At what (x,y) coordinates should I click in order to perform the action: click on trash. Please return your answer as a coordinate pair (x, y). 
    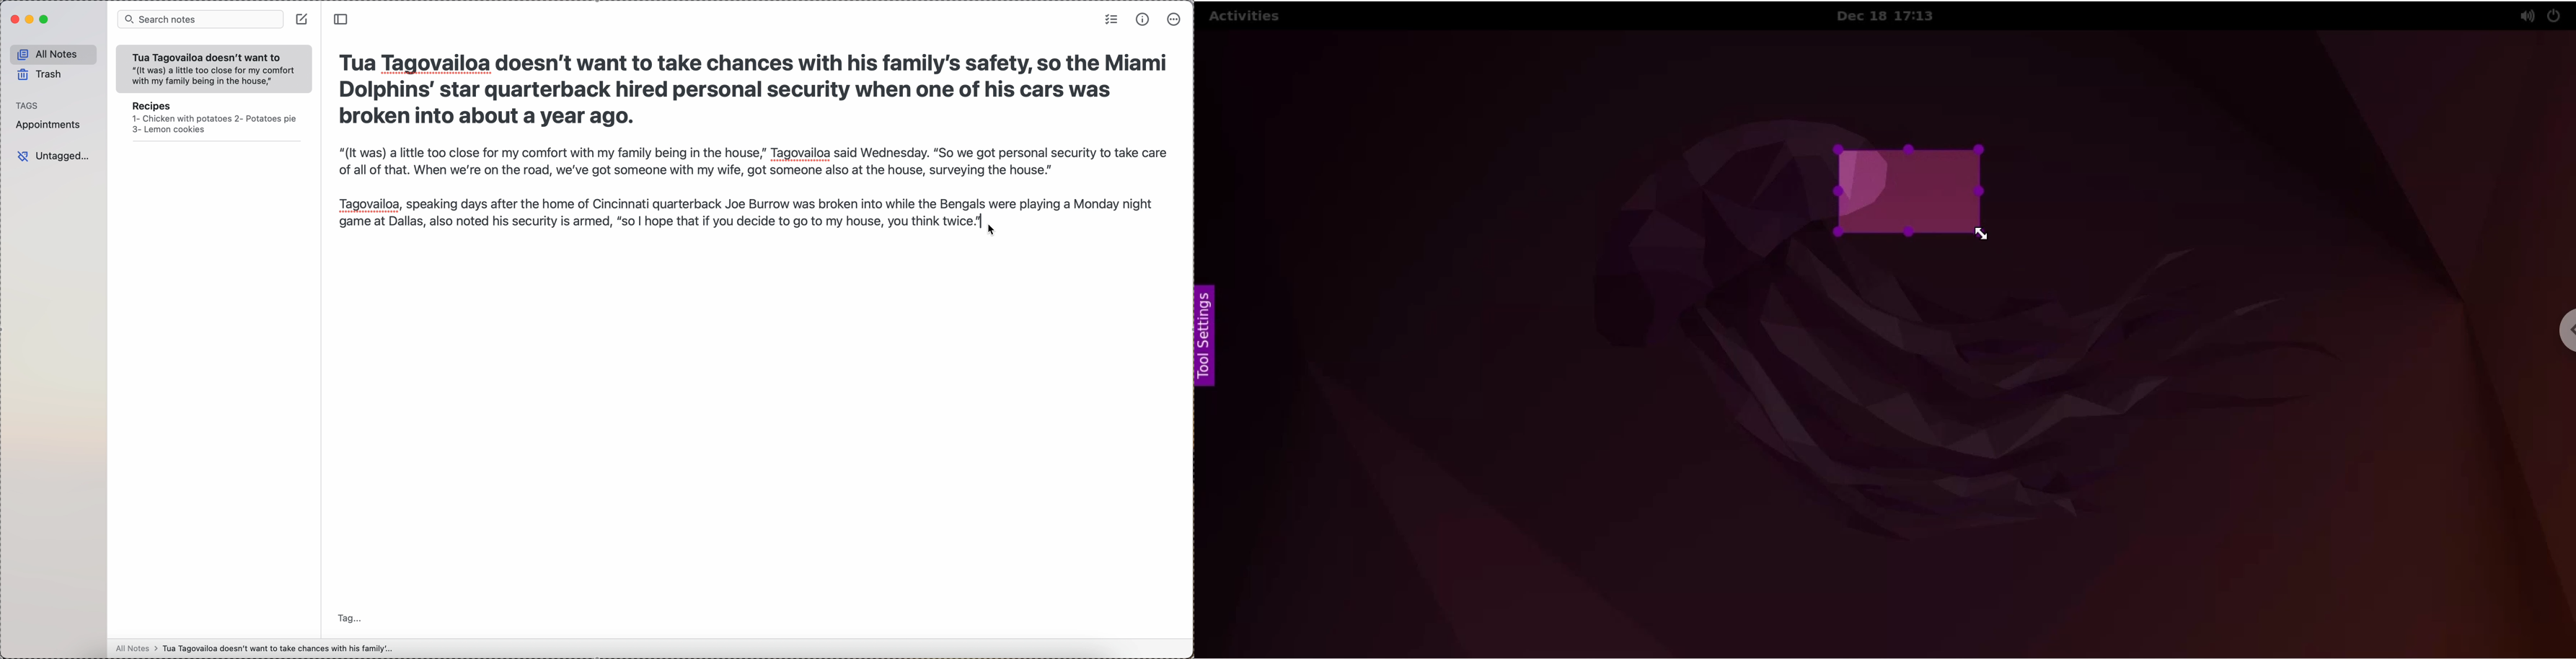
    Looking at the image, I should click on (40, 75).